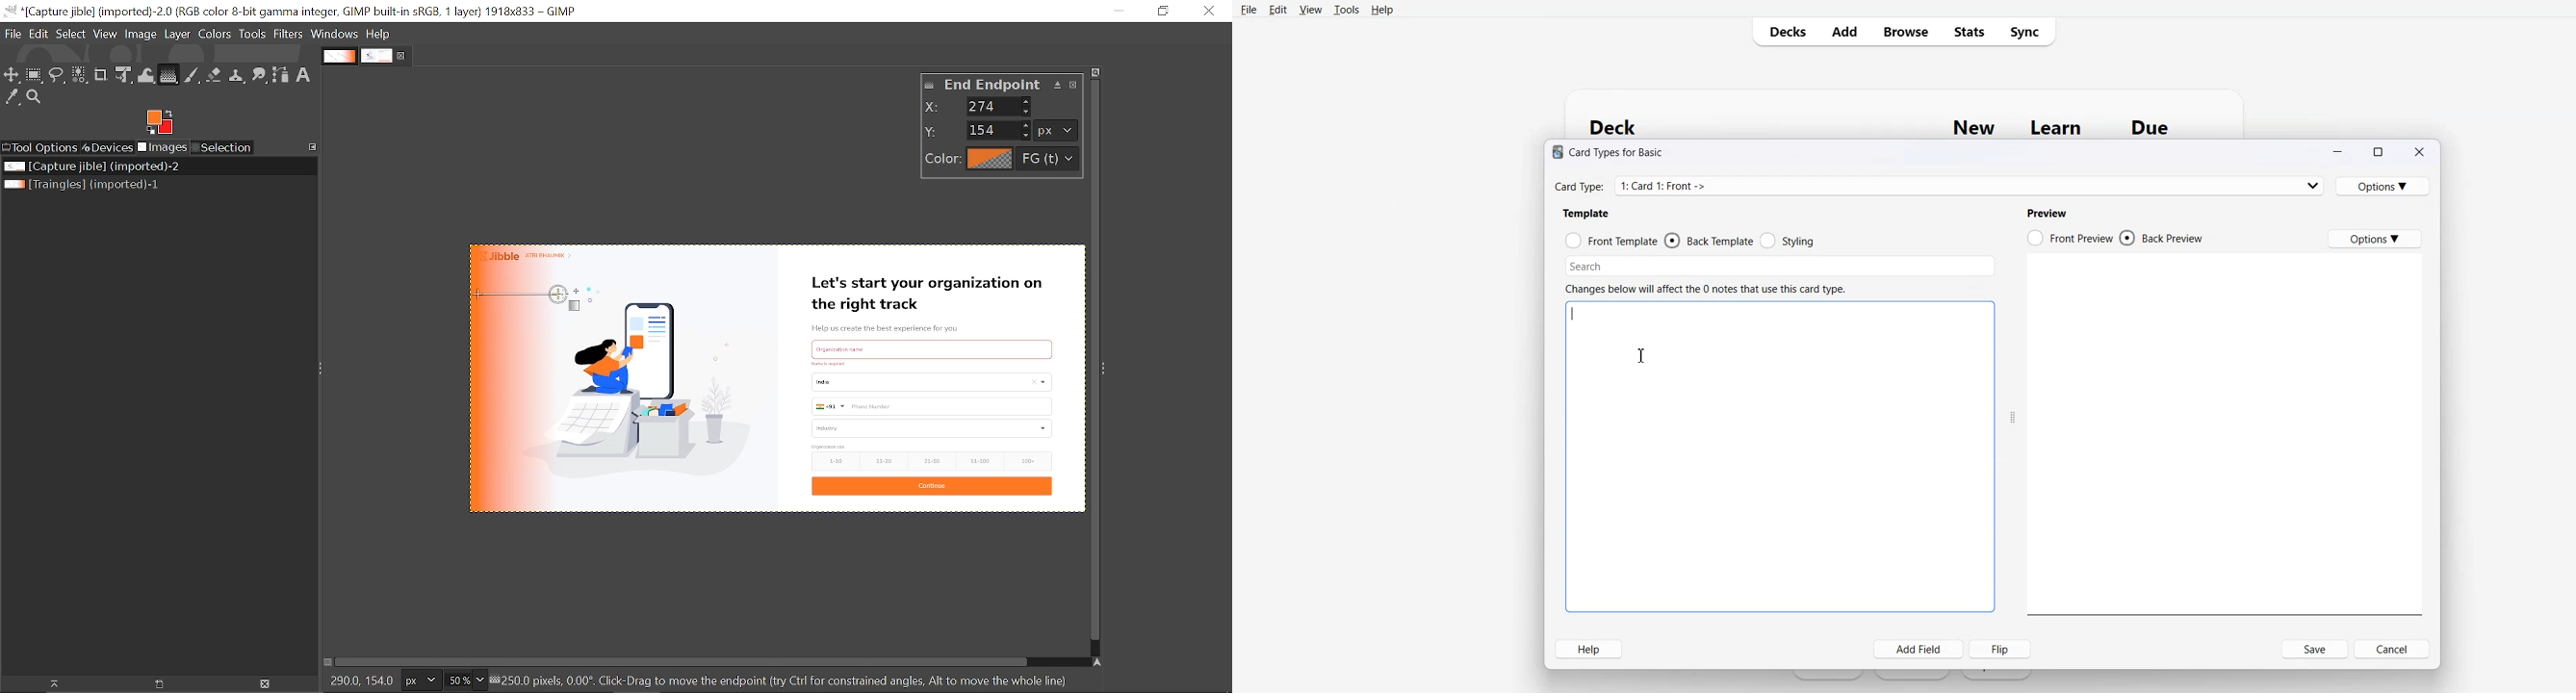 The image size is (2576, 700). Describe the element at coordinates (1346, 9) in the screenshot. I see `Tools` at that location.